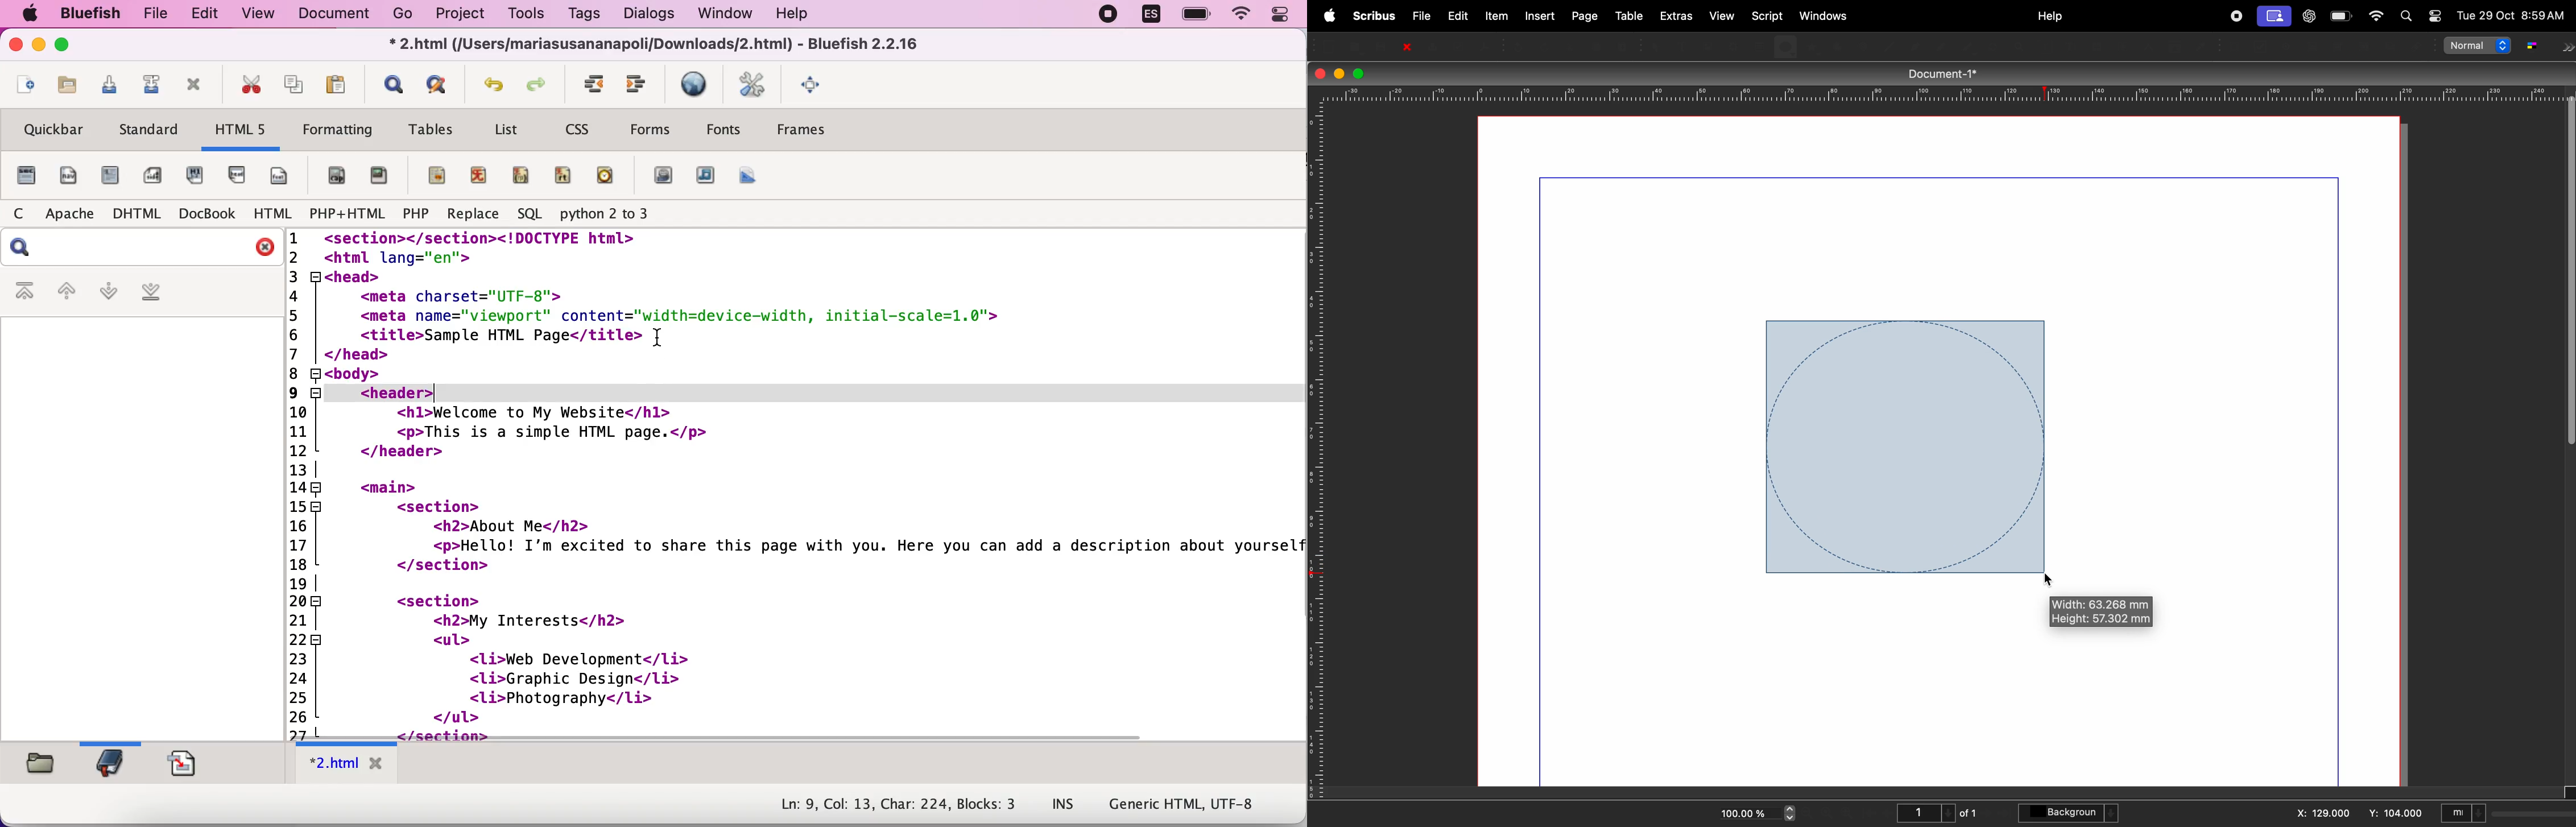 The width and height of the screenshot is (2576, 840). Describe the element at coordinates (1970, 46) in the screenshot. I see `freehand line` at that location.